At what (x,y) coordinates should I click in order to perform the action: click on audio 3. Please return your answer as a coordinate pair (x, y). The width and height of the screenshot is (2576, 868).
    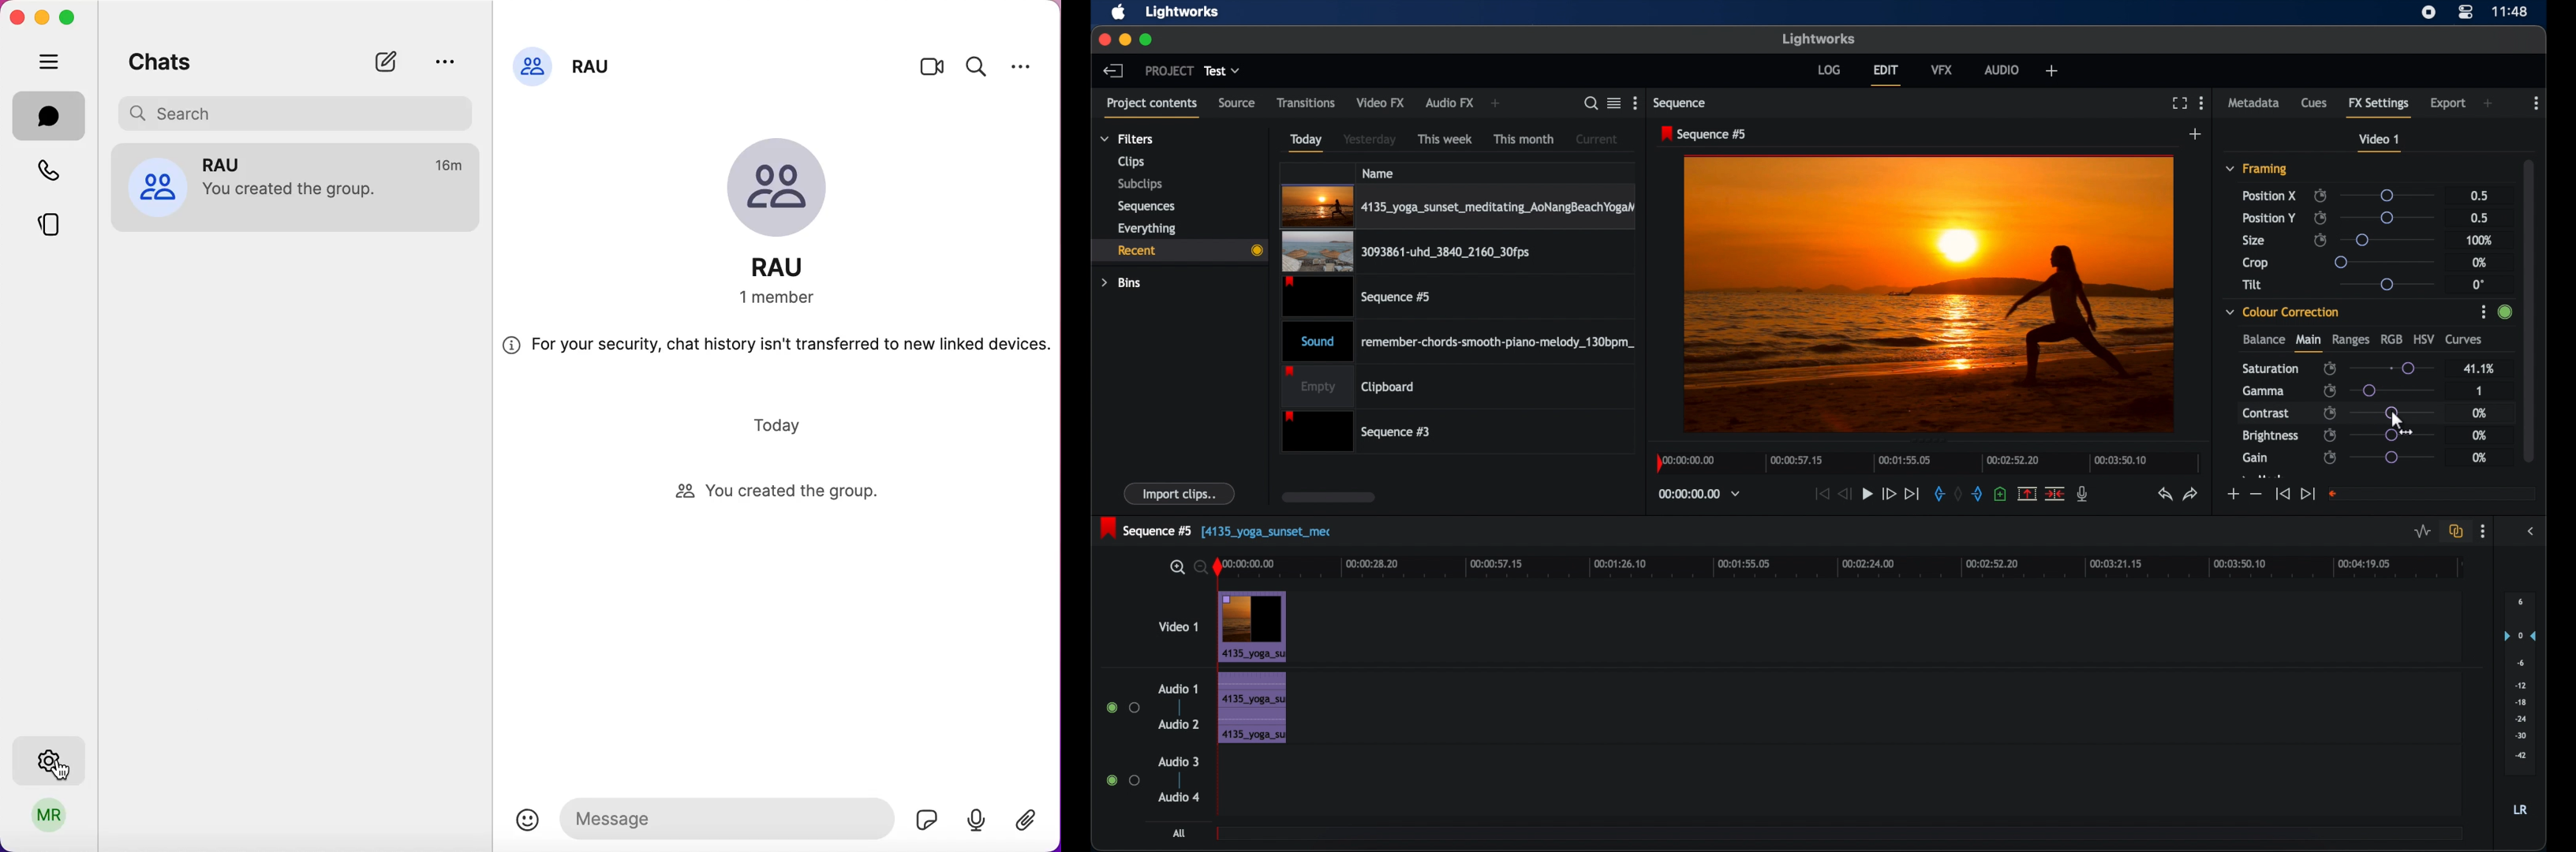
    Looking at the image, I should click on (1178, 761).